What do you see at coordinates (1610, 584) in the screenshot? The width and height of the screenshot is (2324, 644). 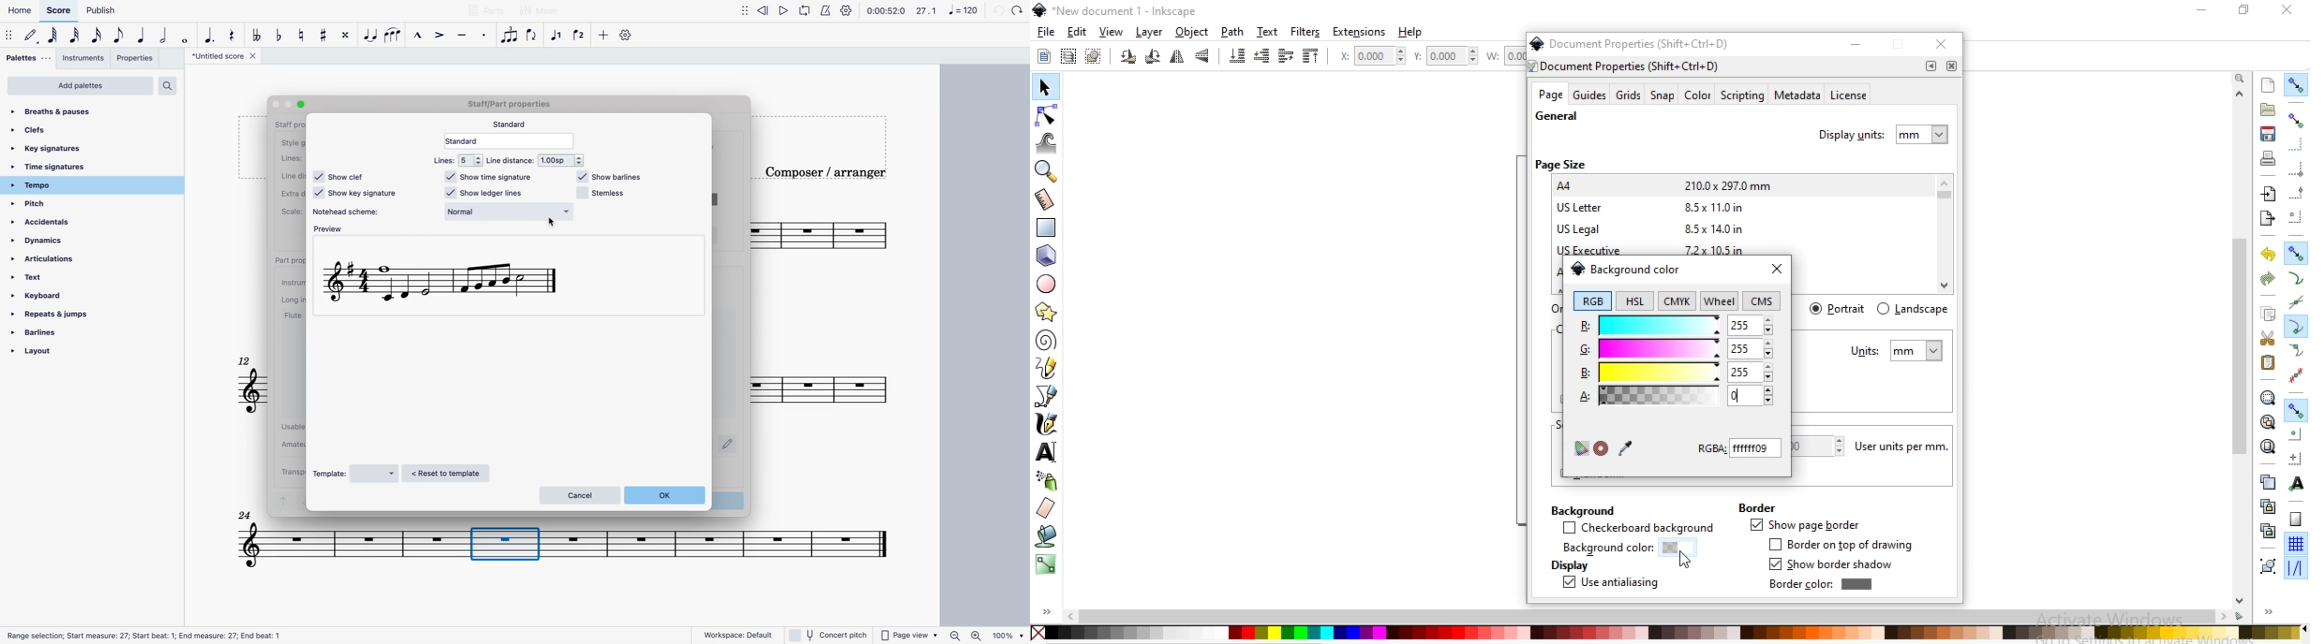 I see `use antiliasing` at bounding box center [1610, 584].